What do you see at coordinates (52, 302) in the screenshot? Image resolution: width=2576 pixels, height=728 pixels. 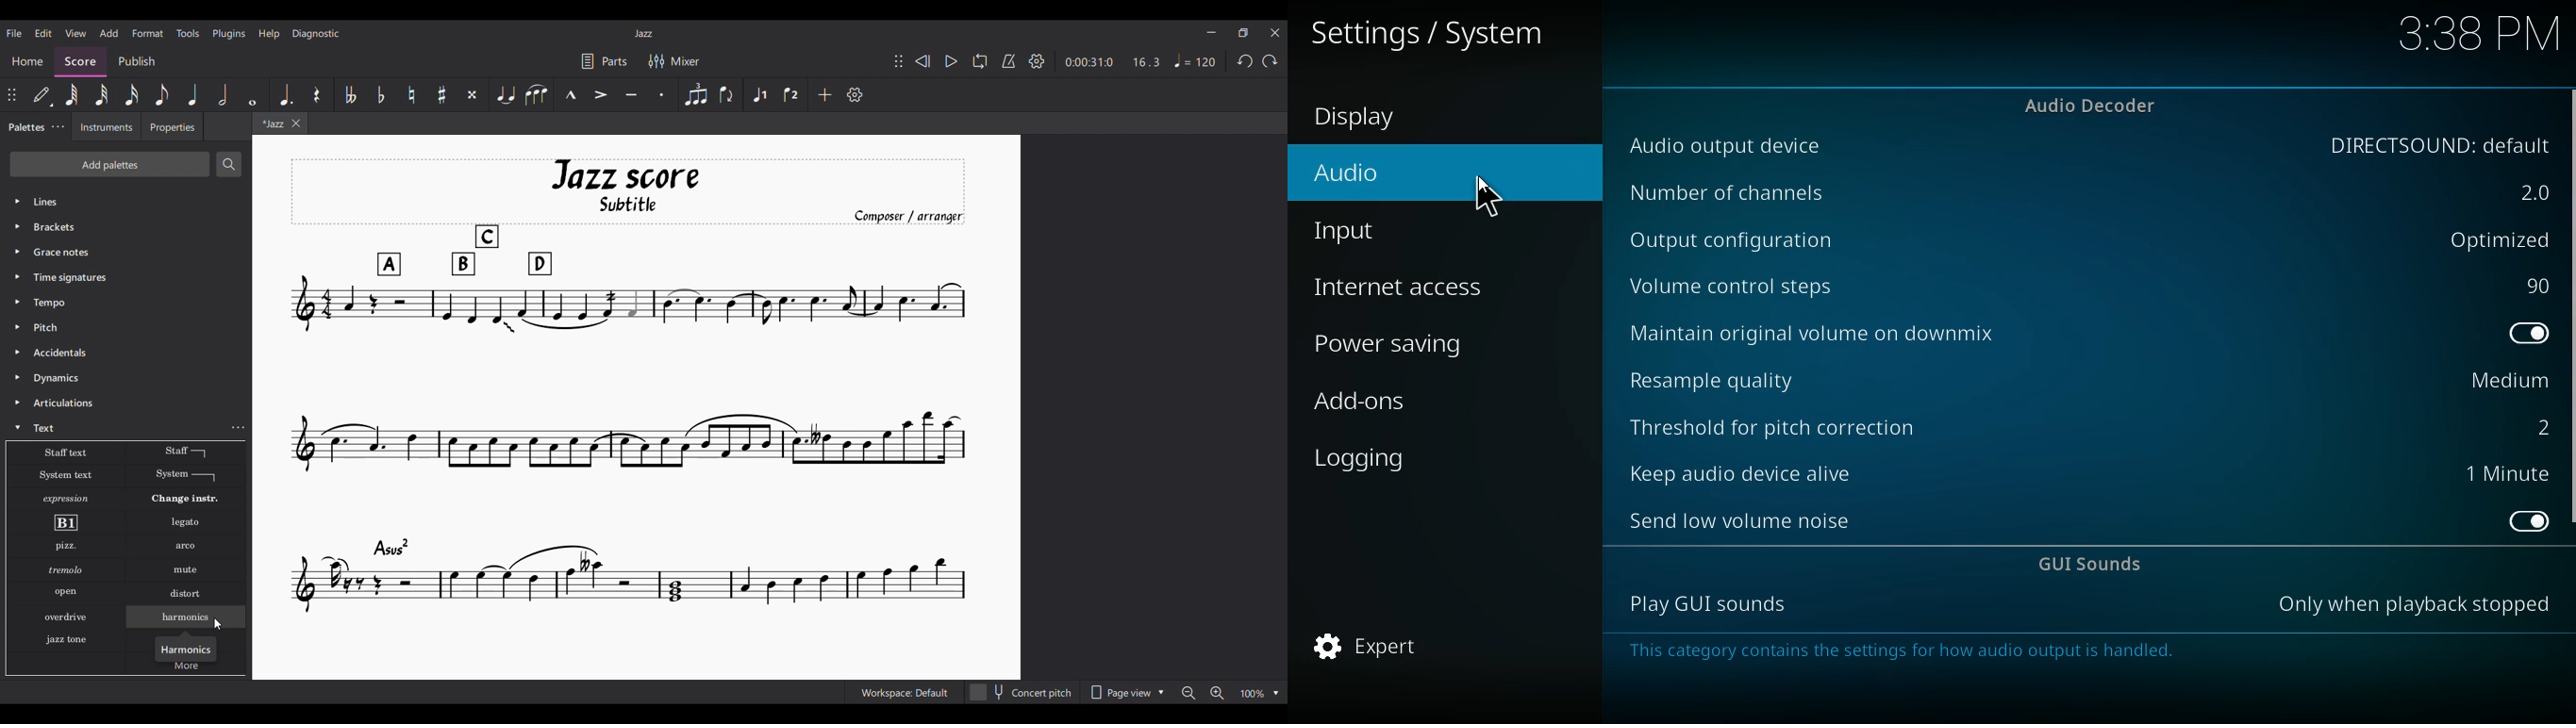 I see `tempo` at bounding box center [52, 302].